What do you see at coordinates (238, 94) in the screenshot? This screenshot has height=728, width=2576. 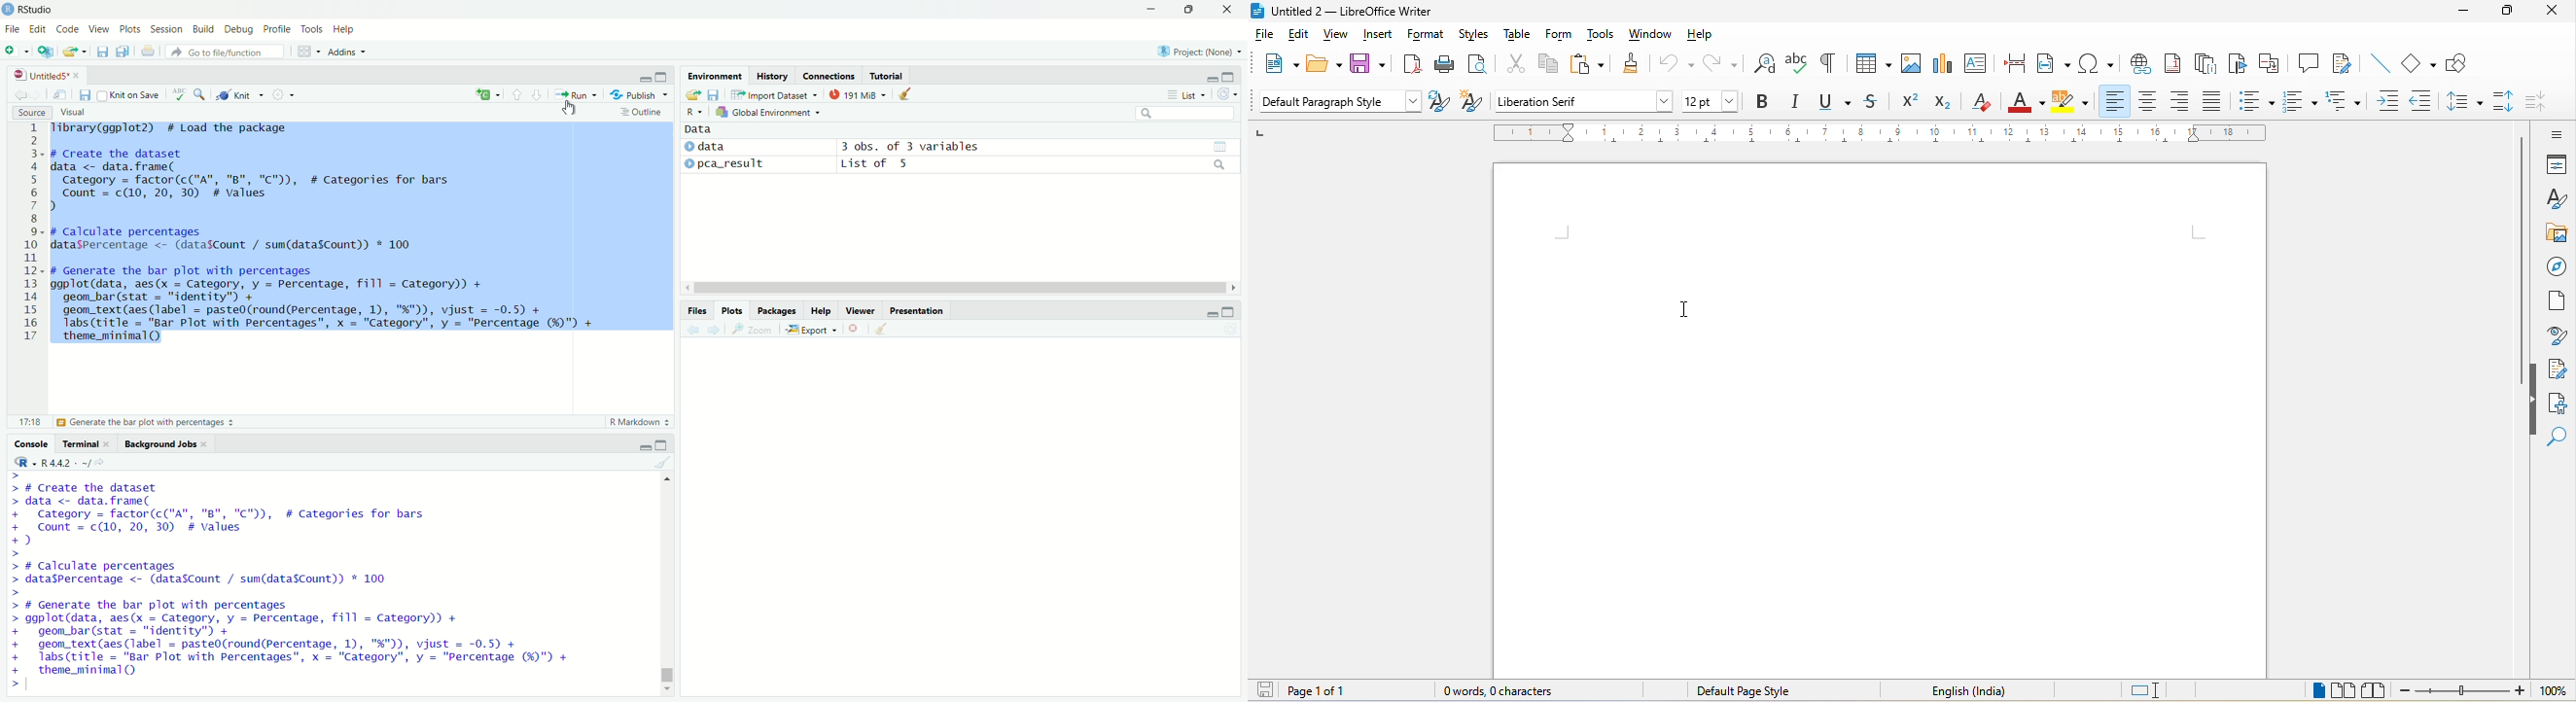 I see `knit` at bounding box center [238, 94].